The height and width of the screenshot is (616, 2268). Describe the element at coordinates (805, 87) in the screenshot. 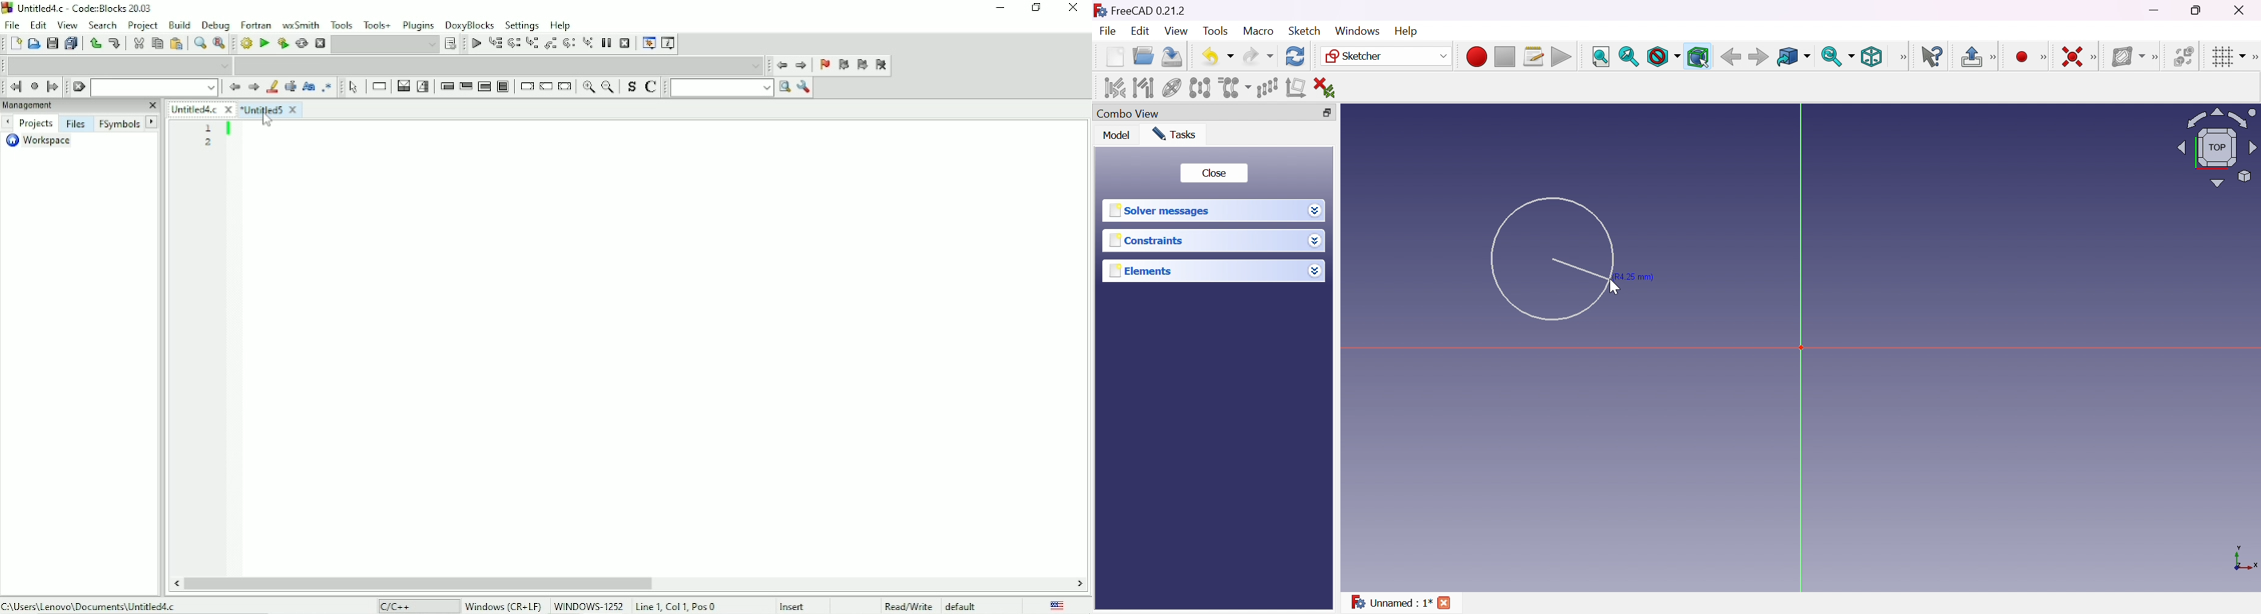

I see `Show options window` at that location.